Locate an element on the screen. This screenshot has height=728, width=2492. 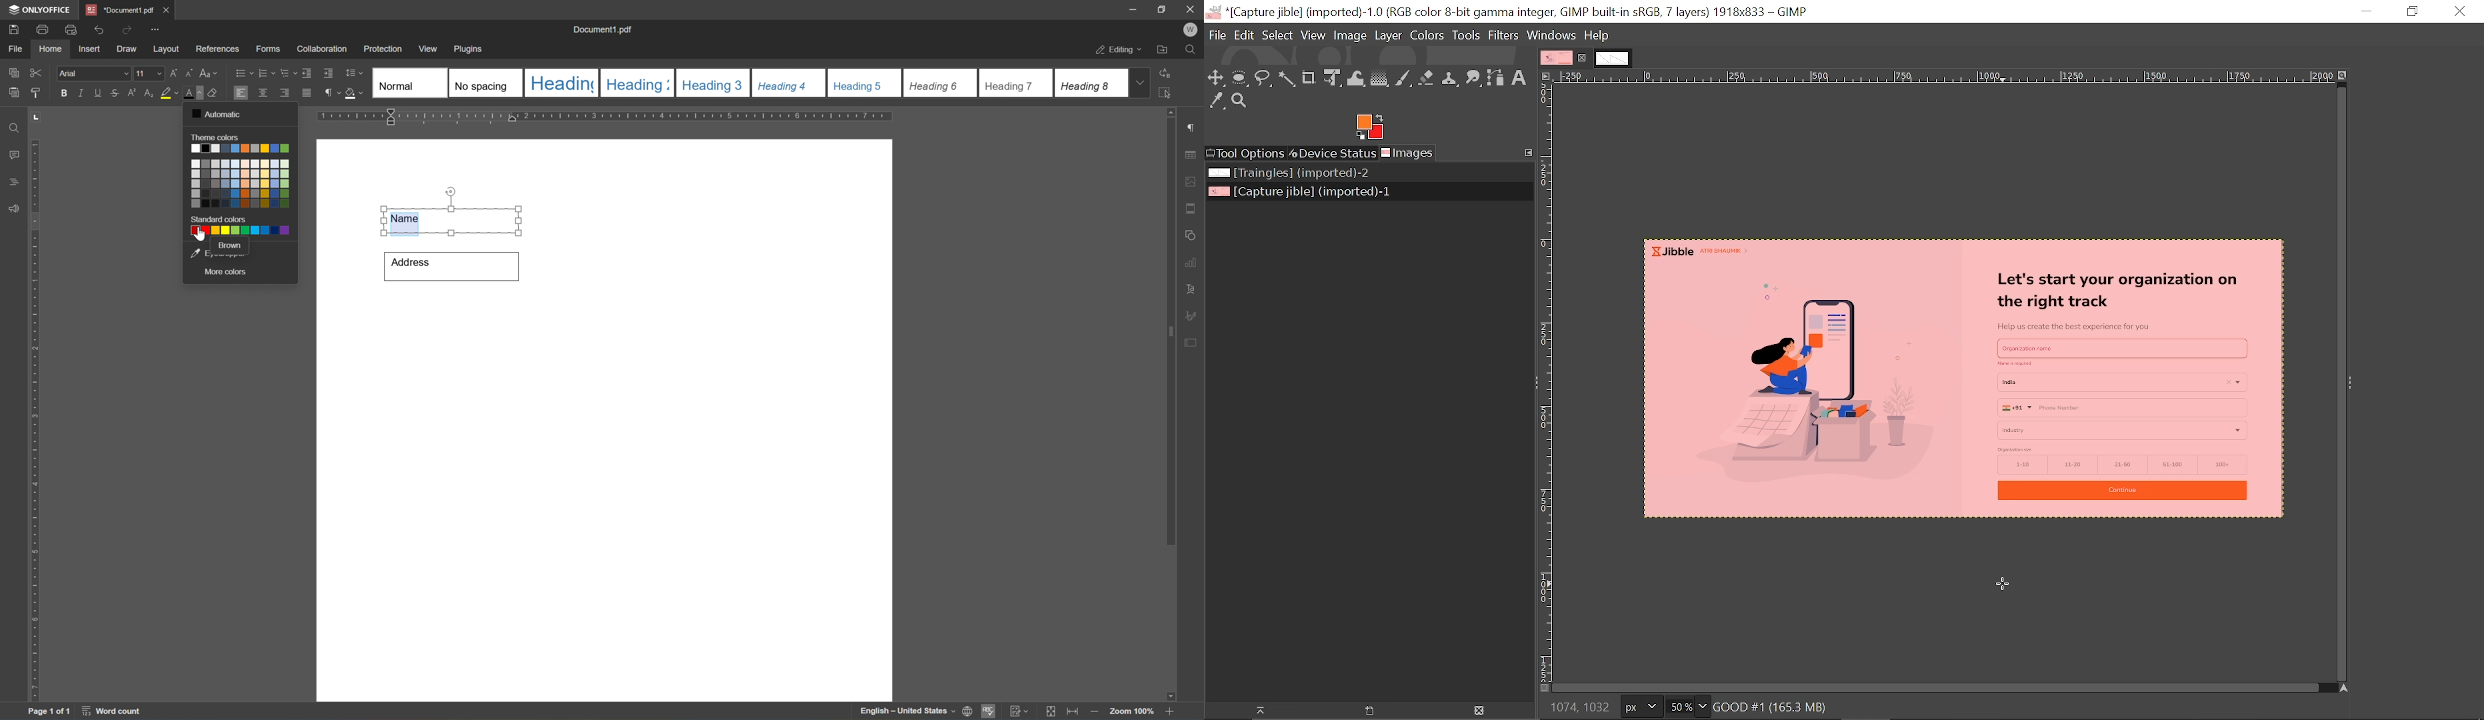
multilevel list is located at coordinates (287, 73).